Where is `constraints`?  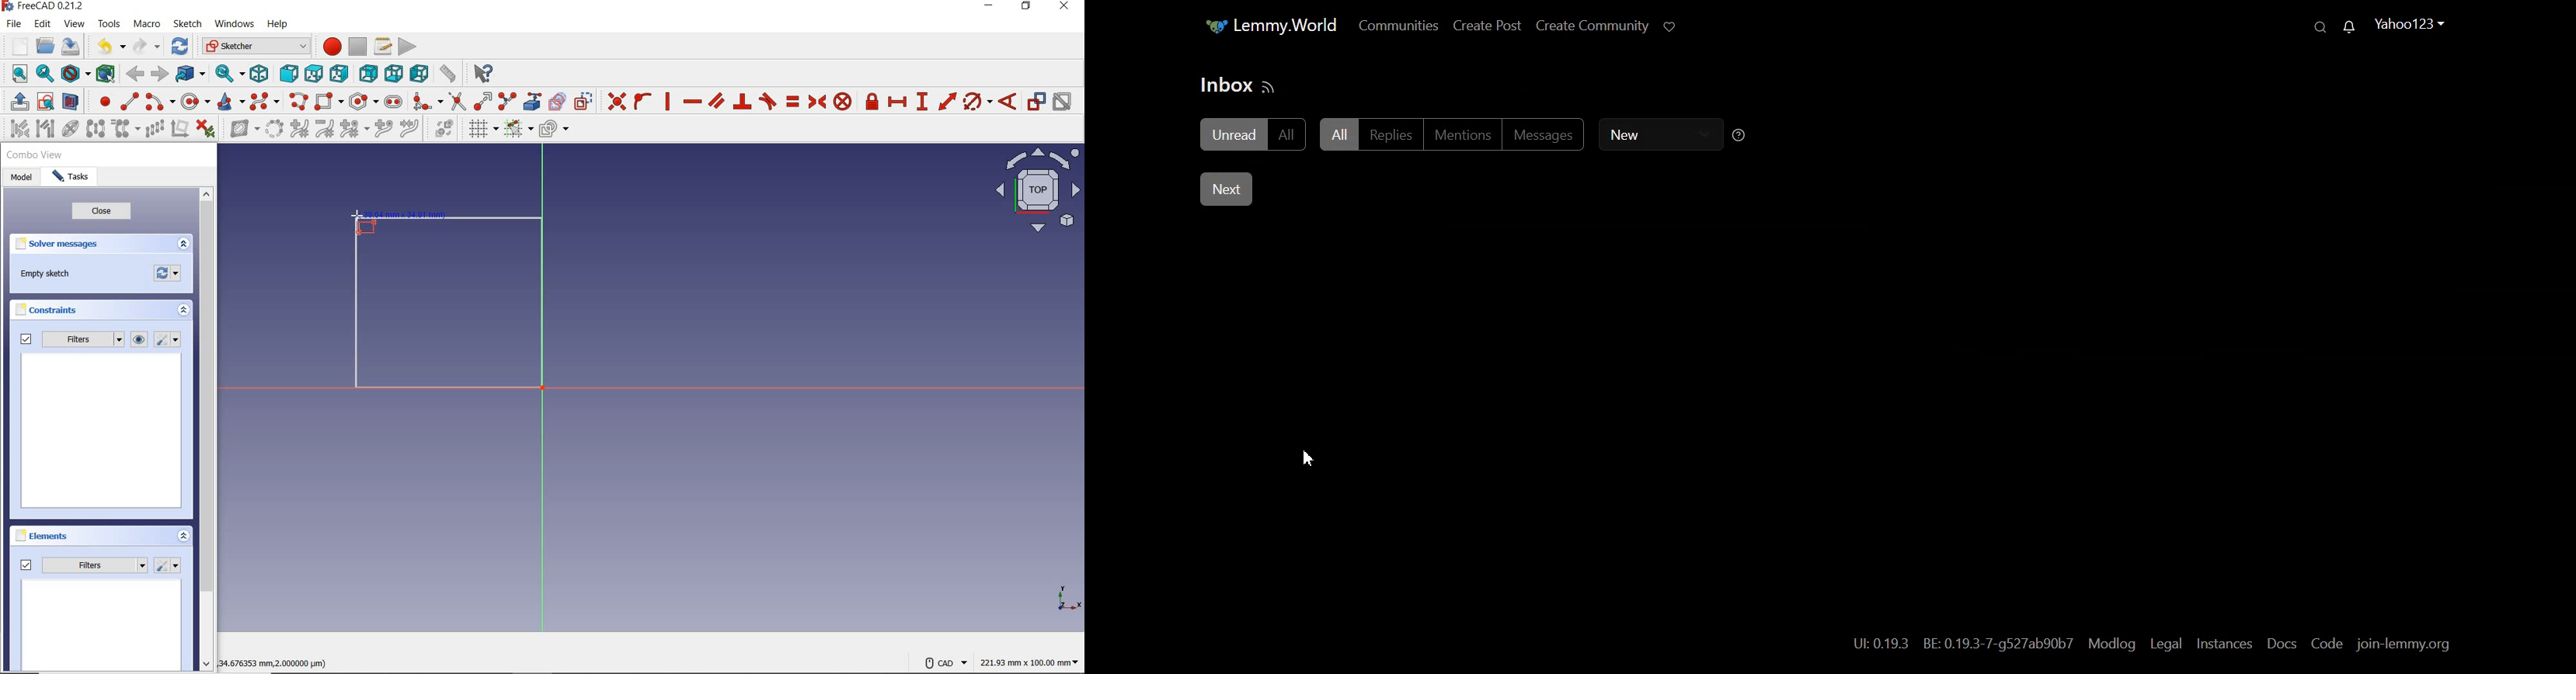
constraints is located at coordinates (50, 310).